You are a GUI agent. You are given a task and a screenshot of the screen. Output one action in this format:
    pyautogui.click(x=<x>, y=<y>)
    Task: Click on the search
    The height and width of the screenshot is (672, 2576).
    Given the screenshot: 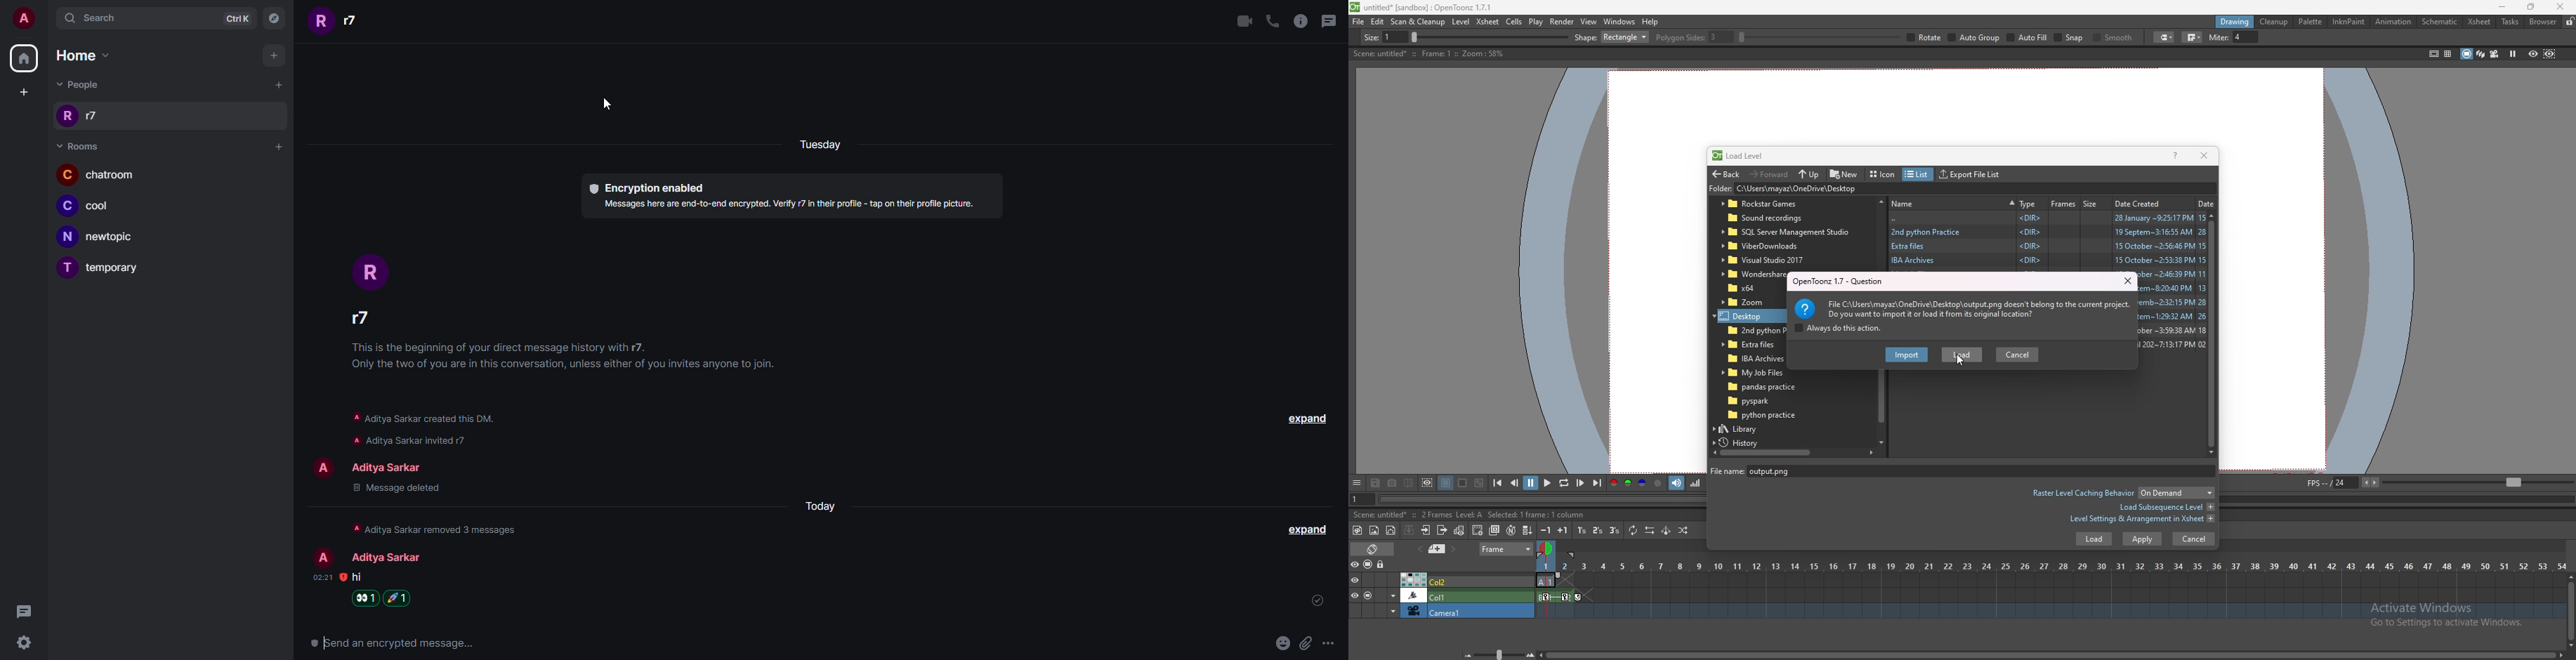 What is the action you would take?
    pyautogui.click(x=96, y=18)
    